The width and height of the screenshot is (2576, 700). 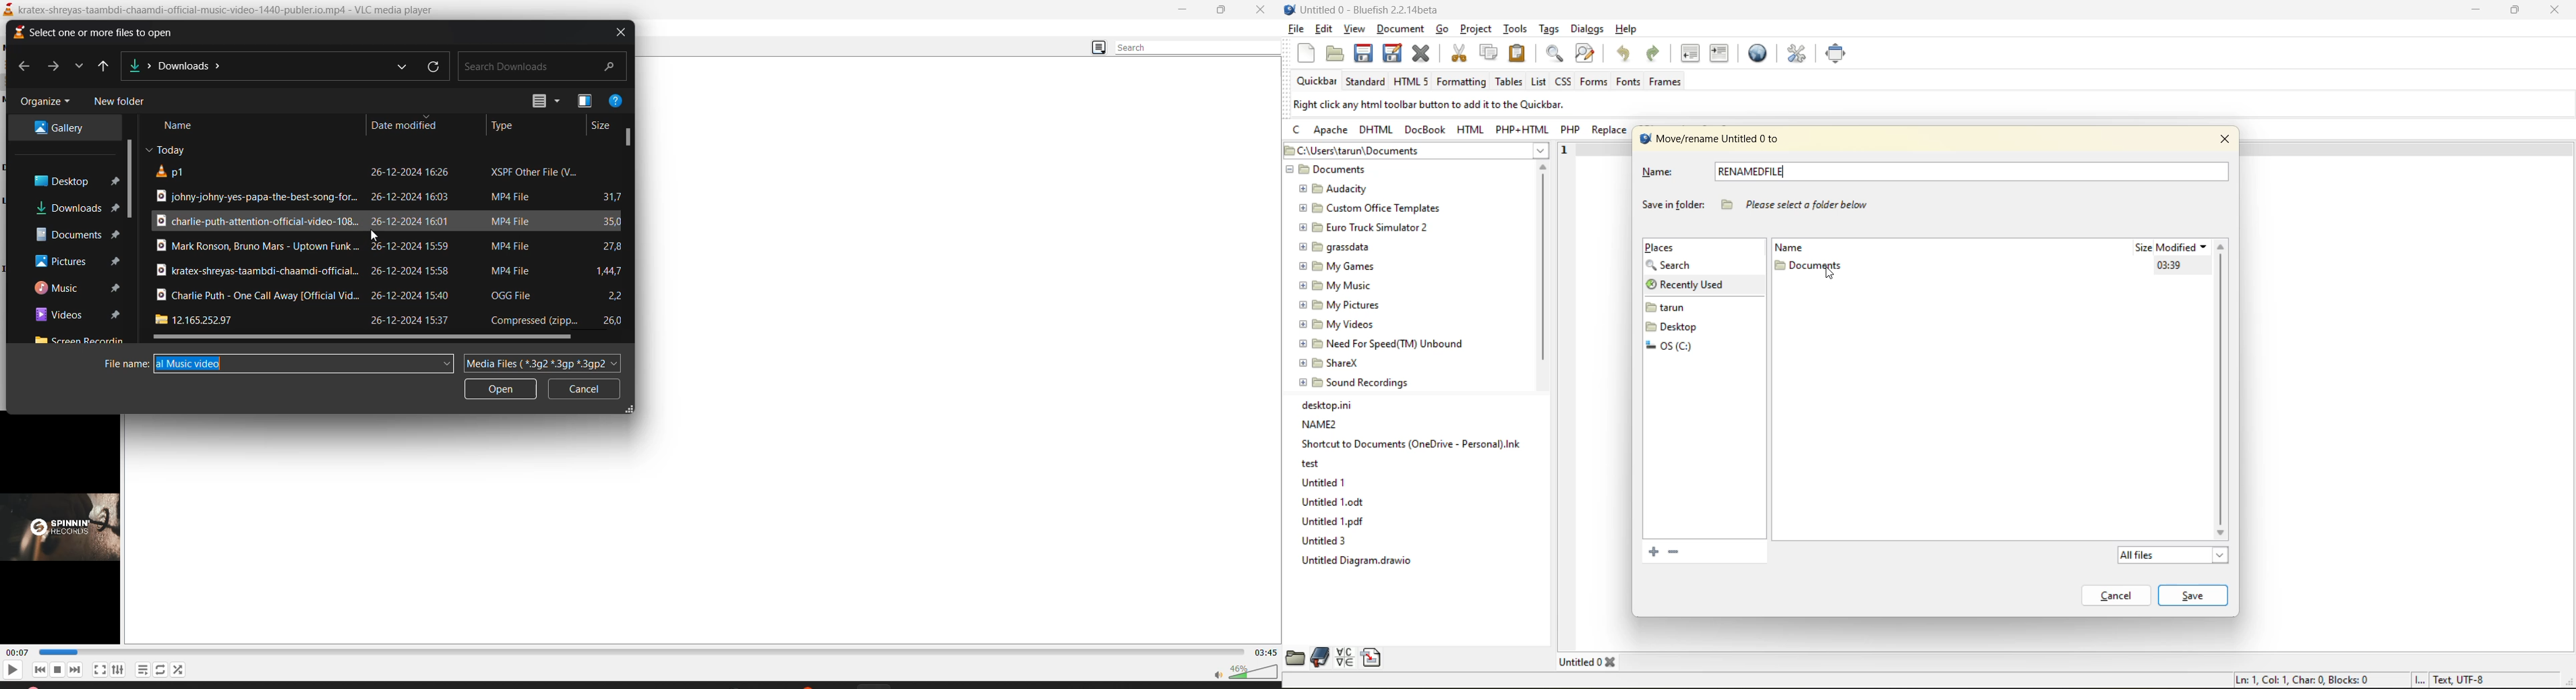 I want to click on file title, so click(x=232, y=174).